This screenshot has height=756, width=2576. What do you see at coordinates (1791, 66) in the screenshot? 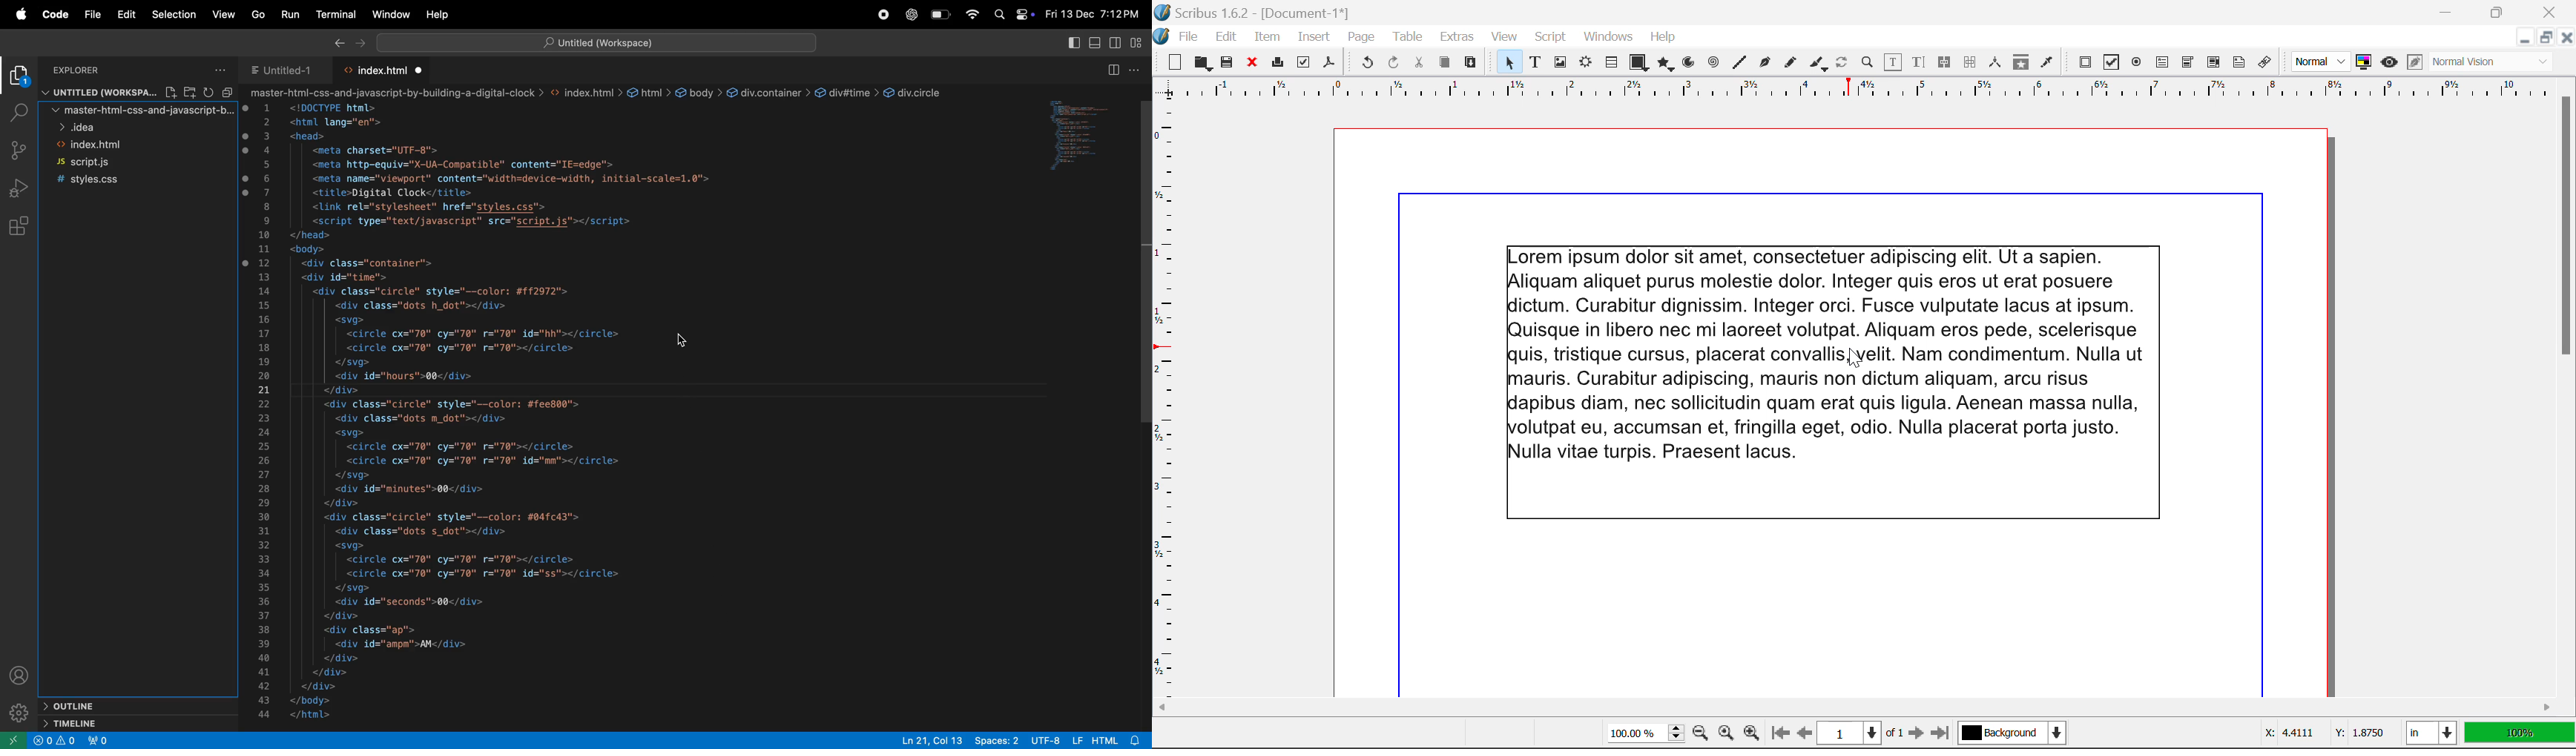
I see `Freehand` at bounding box center [1791, 66].